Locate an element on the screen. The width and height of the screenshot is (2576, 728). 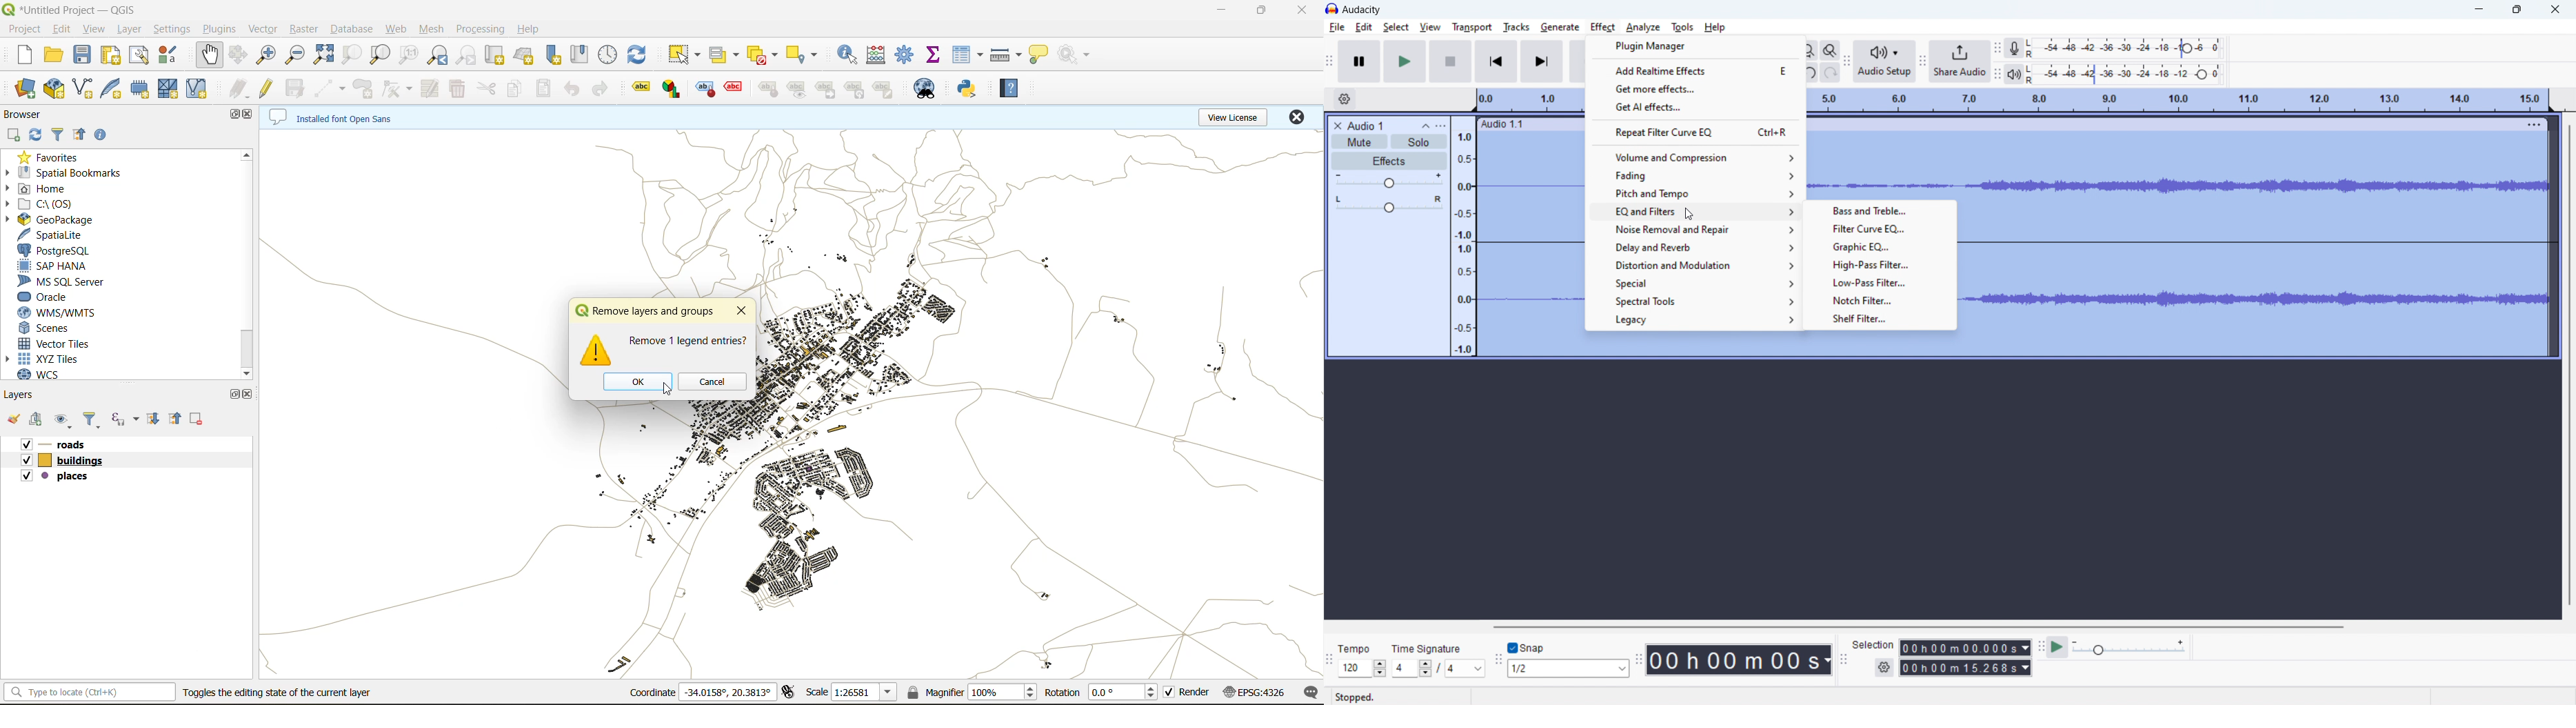
metasearch is located at coordinates (923, 92).